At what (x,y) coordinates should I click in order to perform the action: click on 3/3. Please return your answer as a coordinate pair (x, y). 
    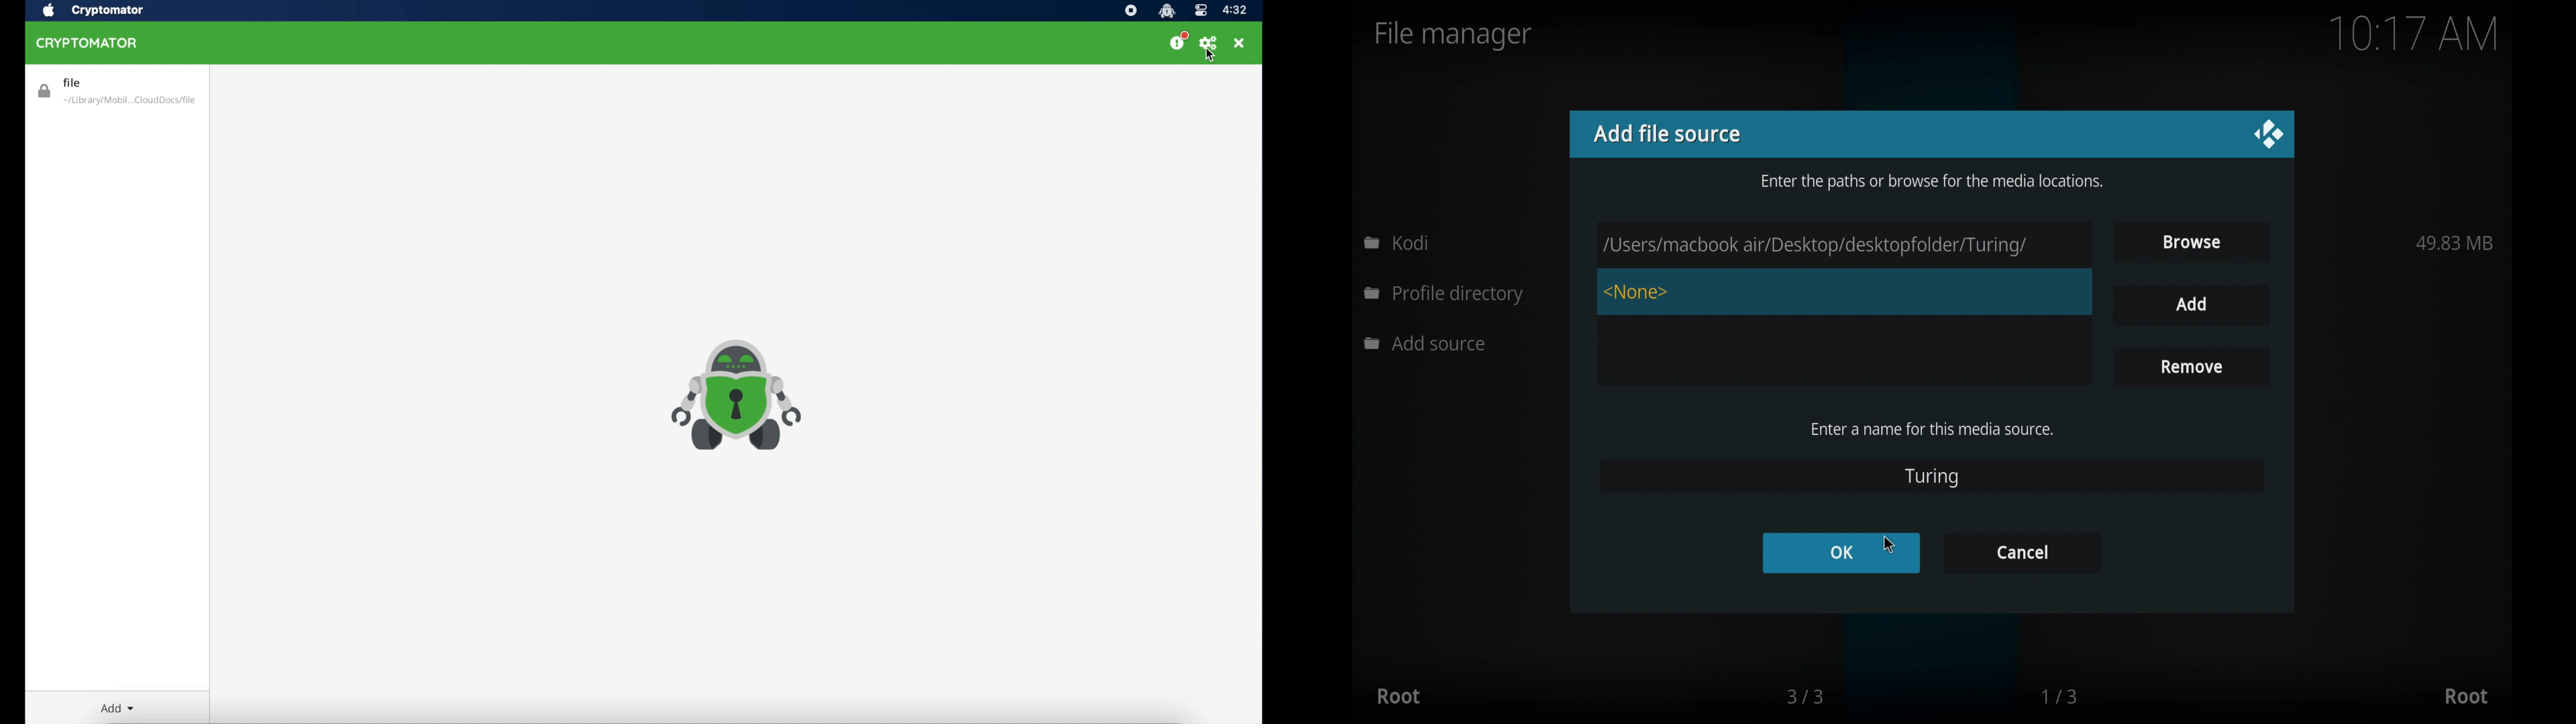
    Looking at the image, I should click on (1804, 697).